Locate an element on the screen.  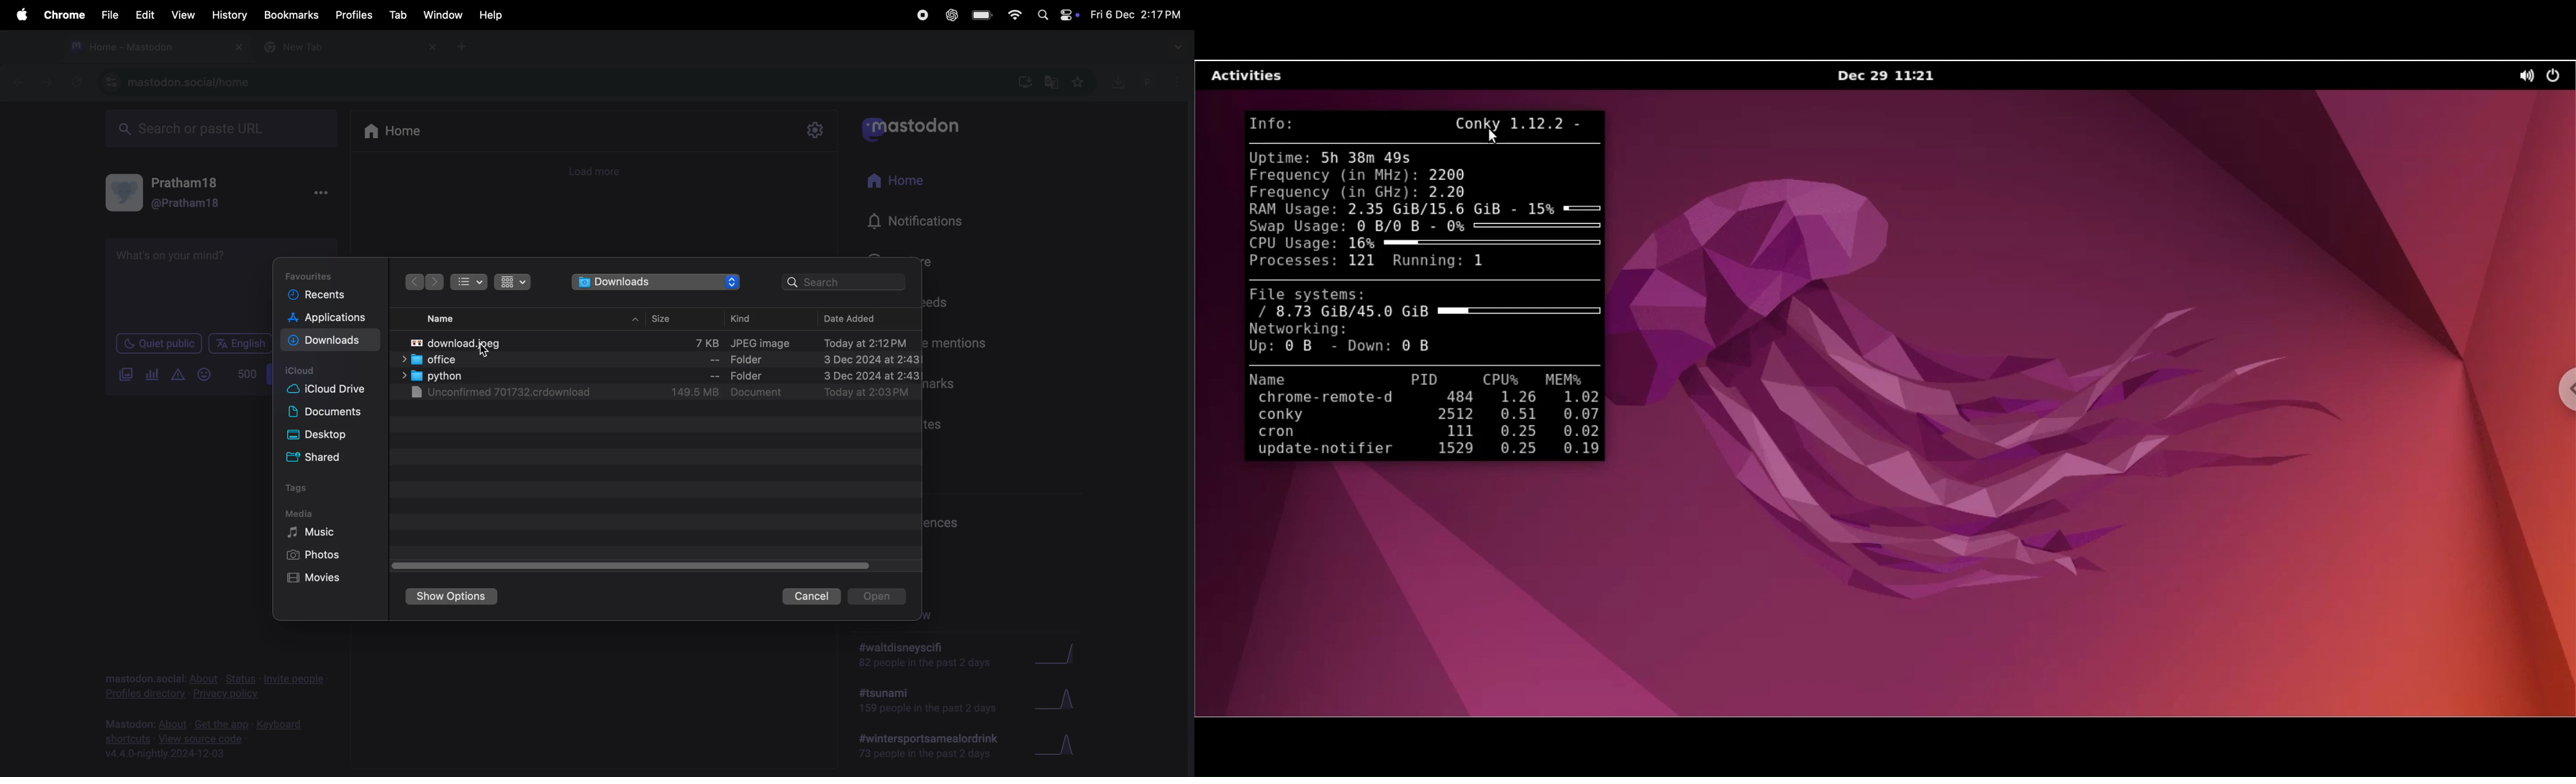
backward is located at coordinates (23, 84).